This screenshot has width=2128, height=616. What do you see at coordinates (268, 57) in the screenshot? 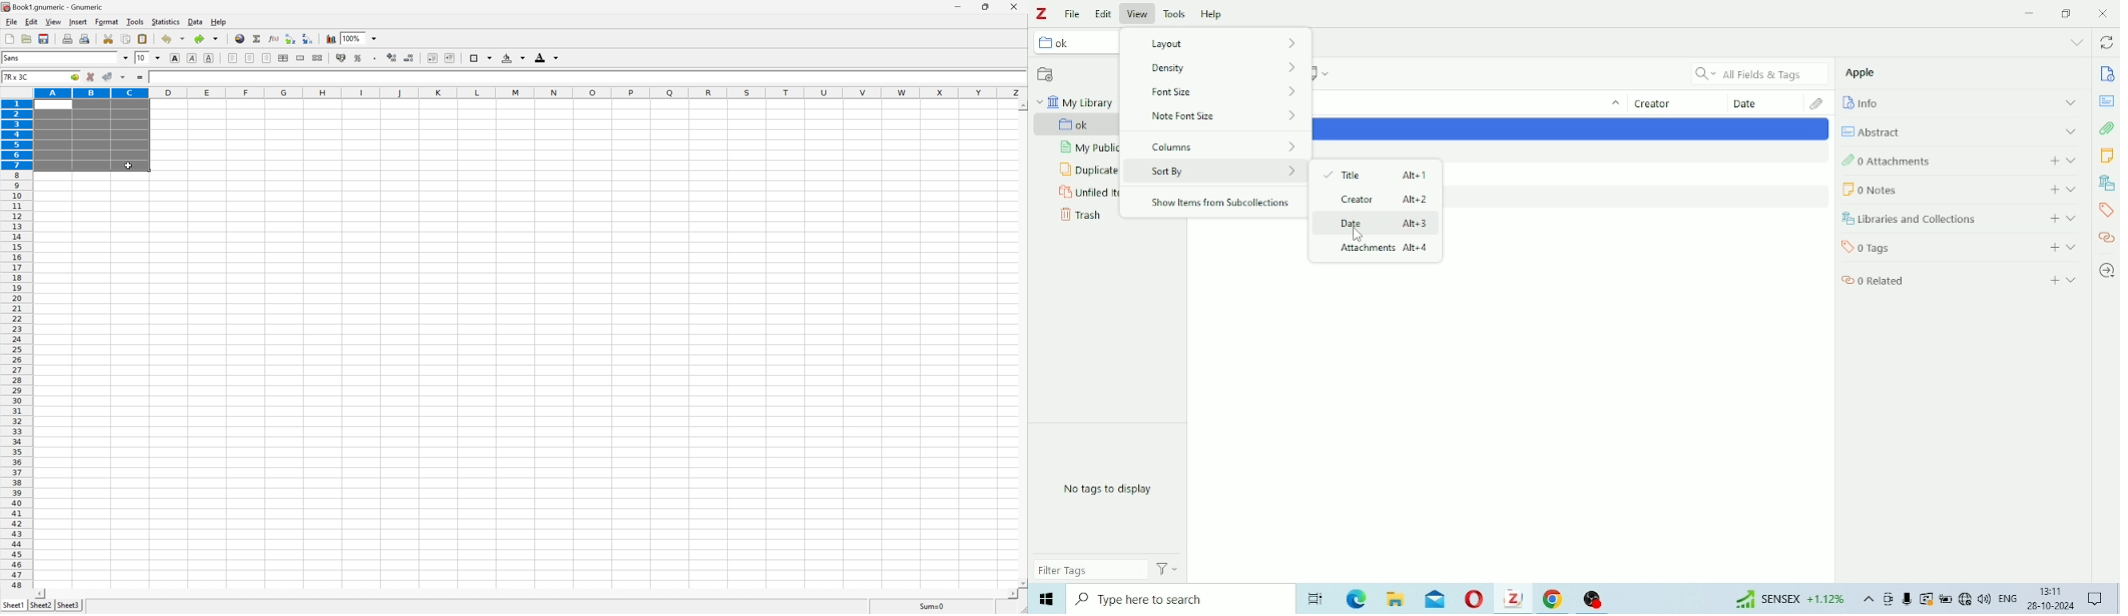
I see `Align Right` at bounding box center [268, 57].